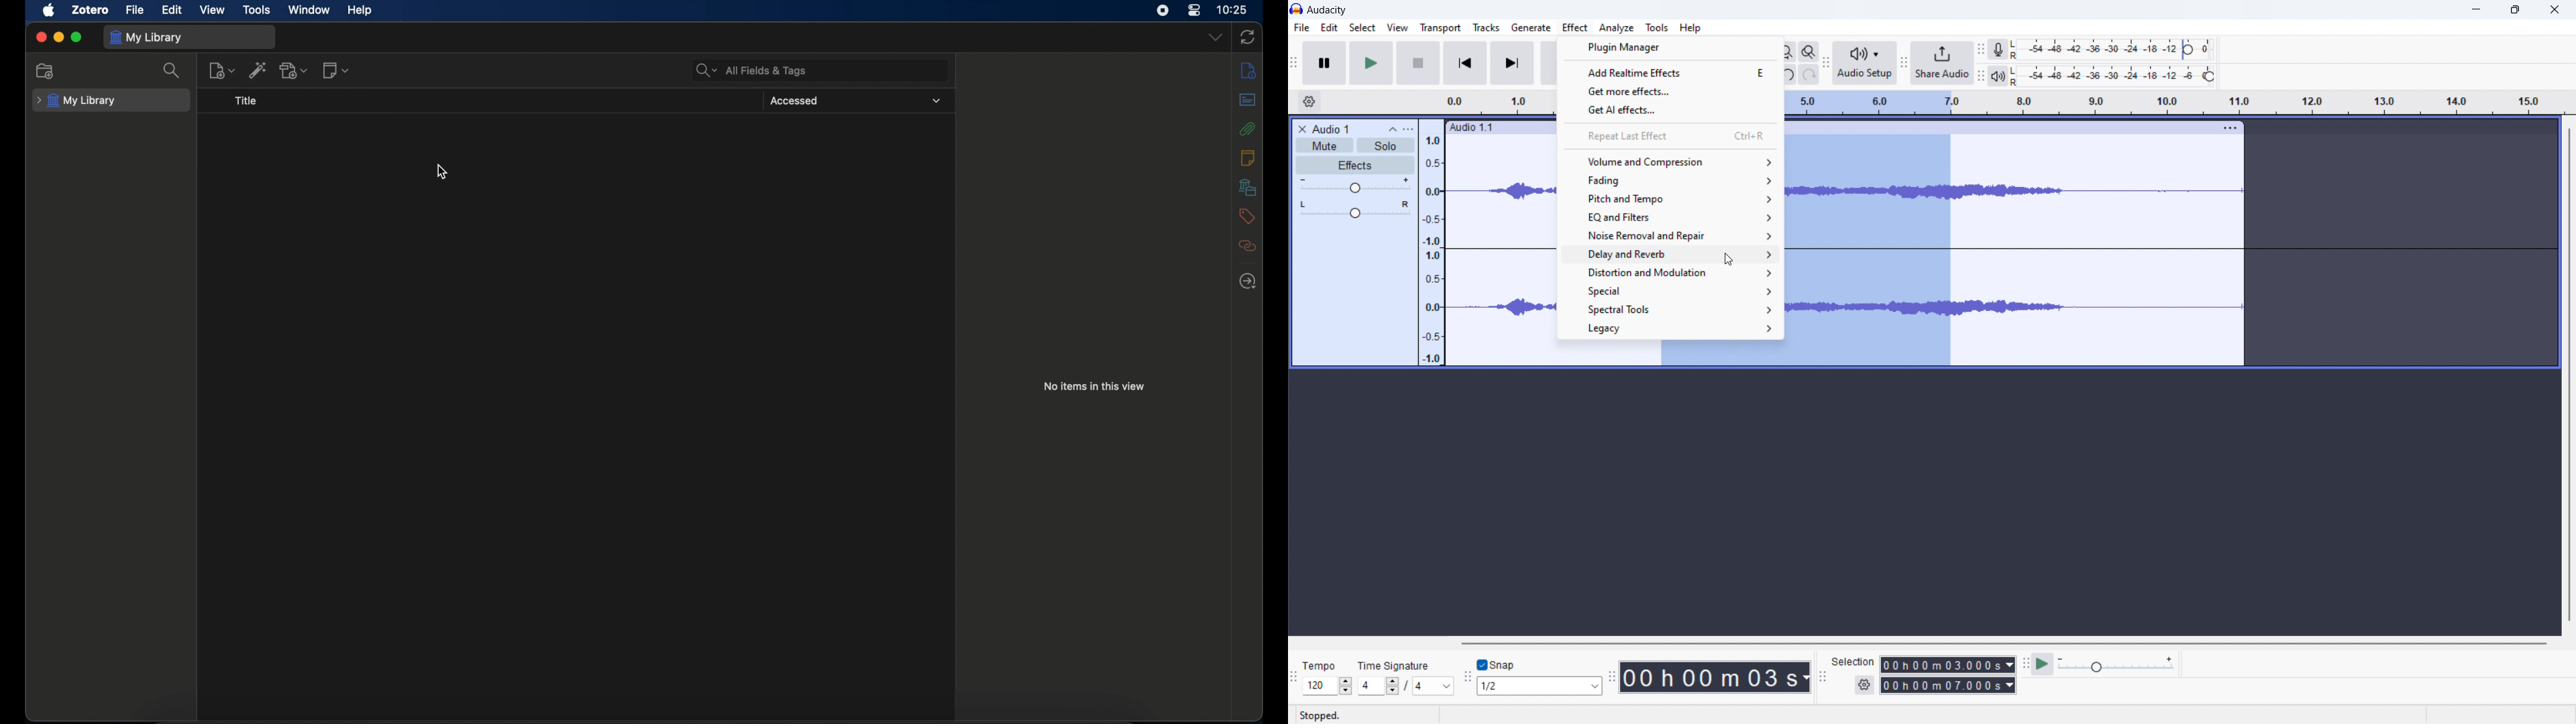 Image resolution: width=2576 pixels, height=728 pixels. Describe the element at coordinates (221, 70) in the screenshot. I see `new item` at that location.